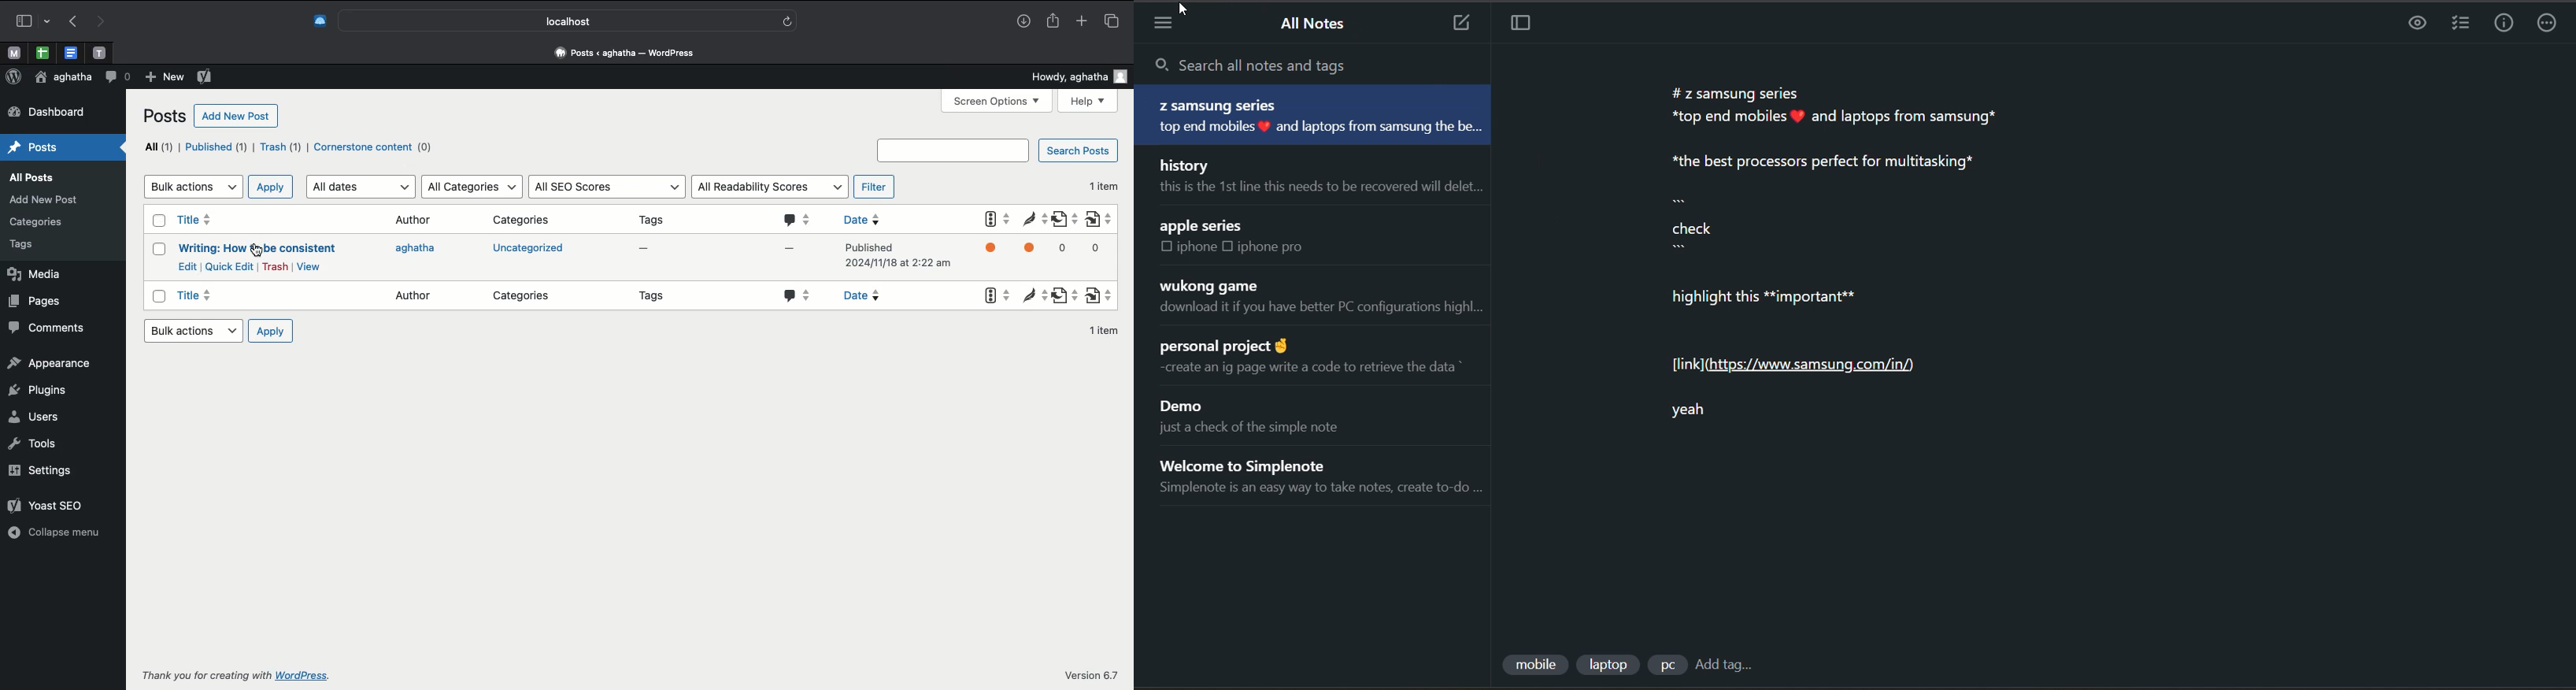 The height and width of the screenshot is (700, 2576). Describe the element at coordinates (1332, 299) in the screenshot. I see `note title and preview` at that location.